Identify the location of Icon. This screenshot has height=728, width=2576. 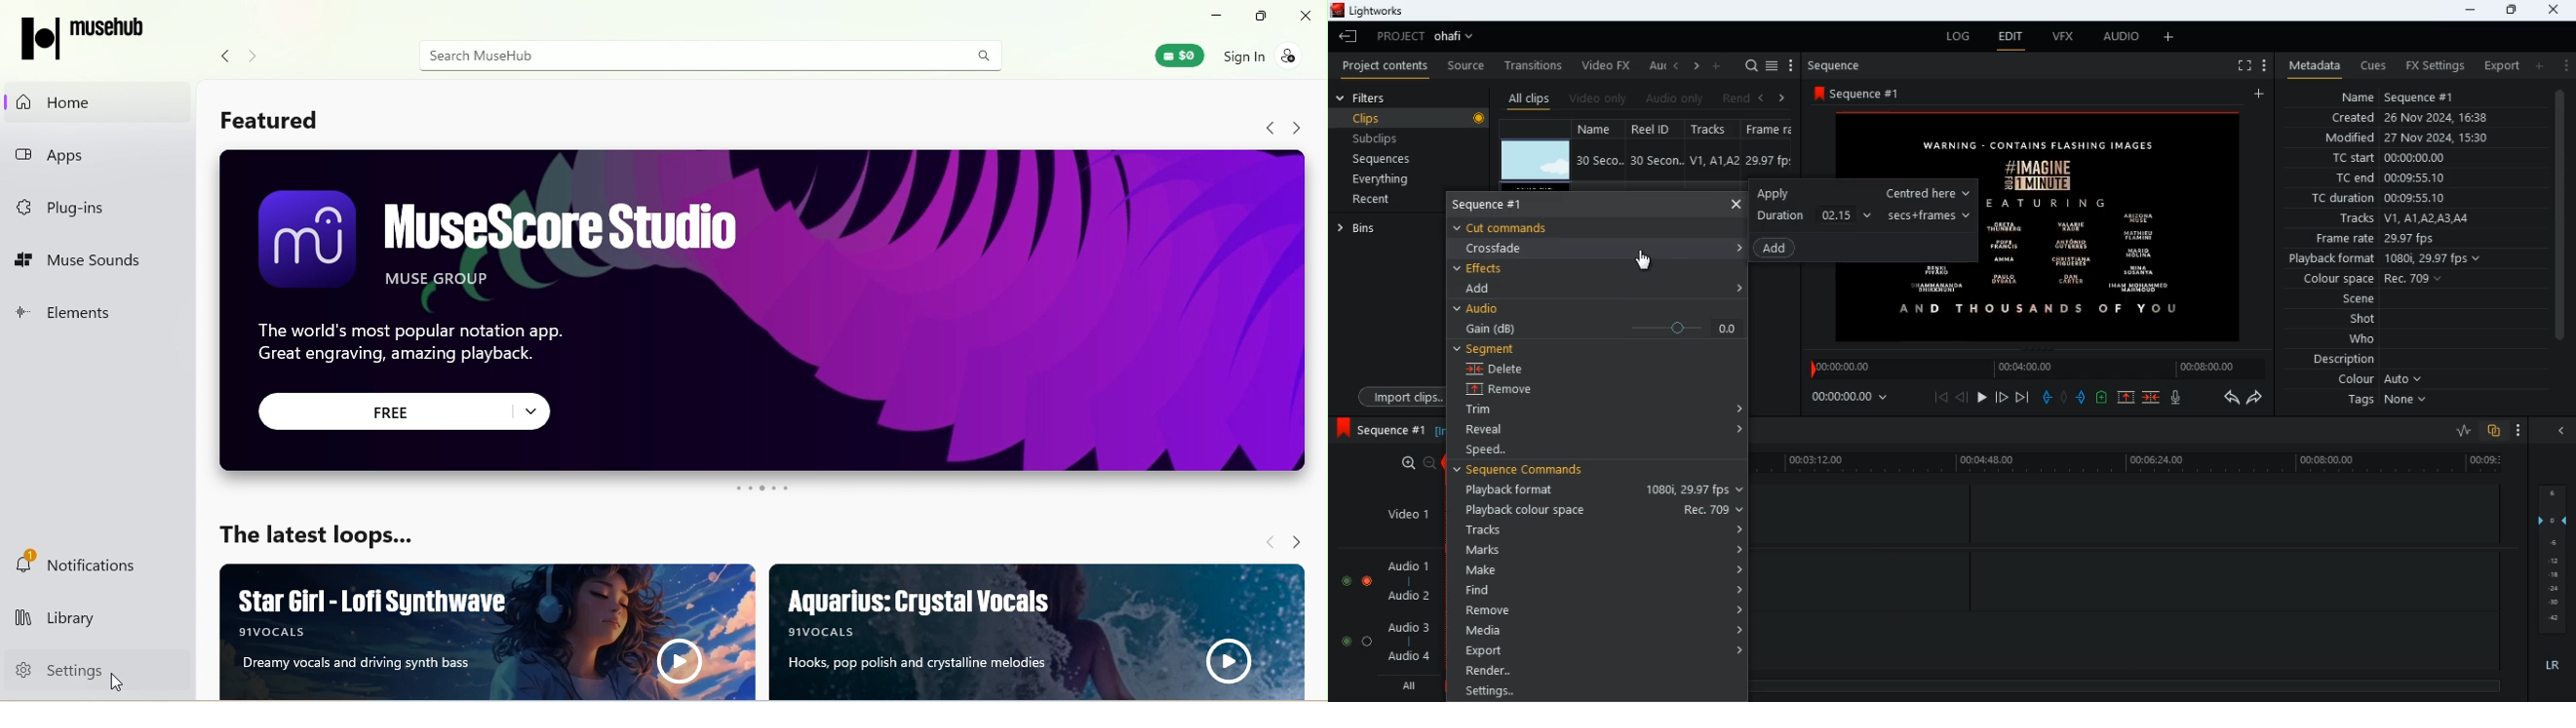
(303, 239).